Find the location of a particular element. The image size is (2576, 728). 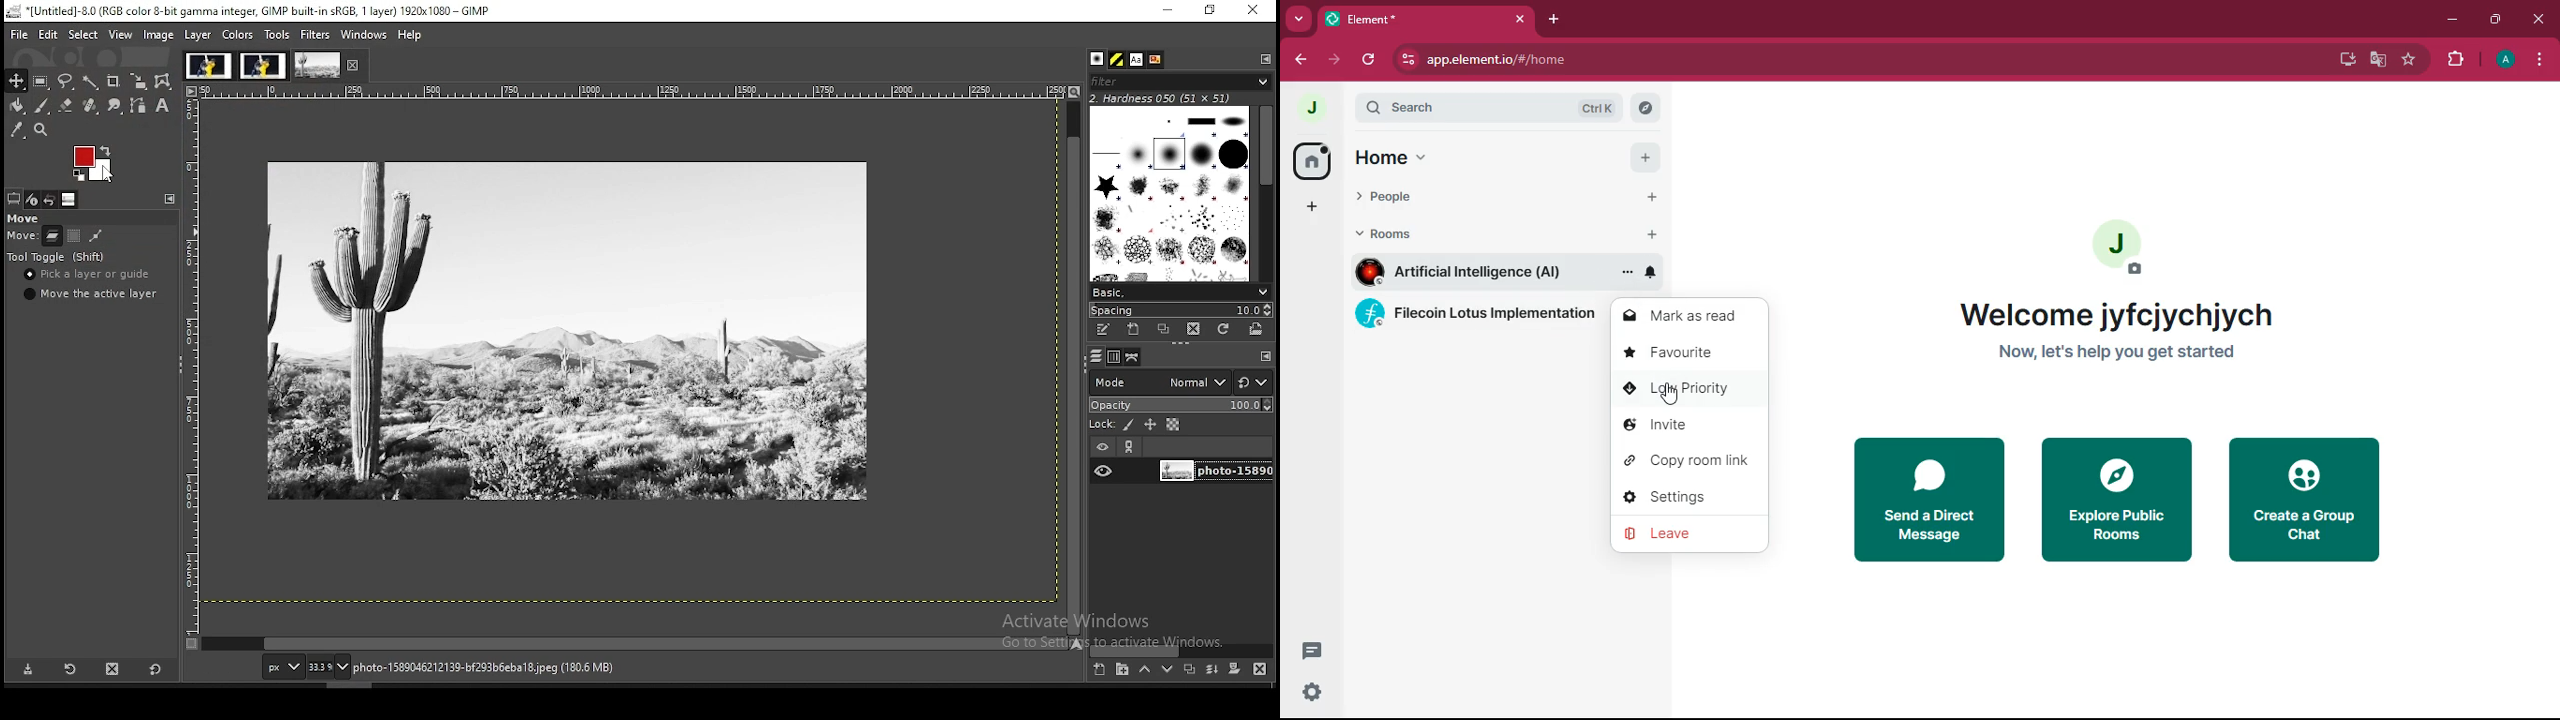

units is located at coordinates (280, 666).